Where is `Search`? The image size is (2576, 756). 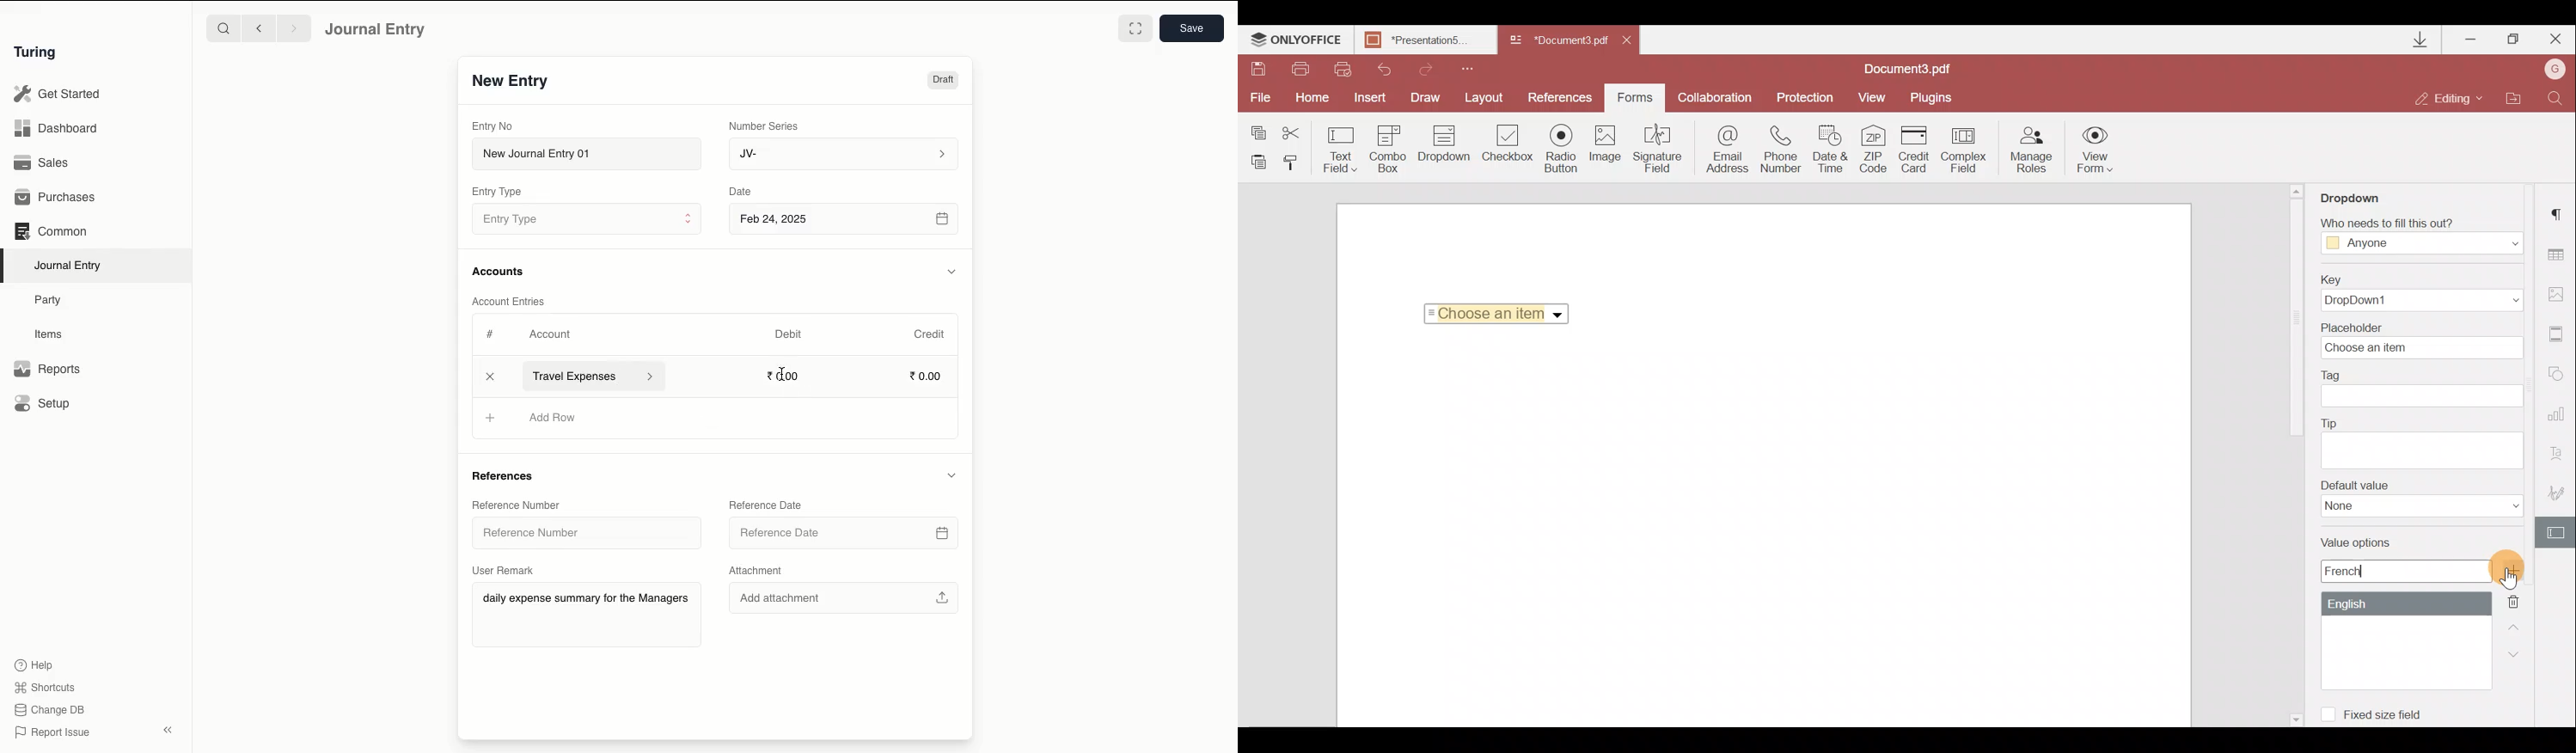 Search is located at coordinates (223, 28).